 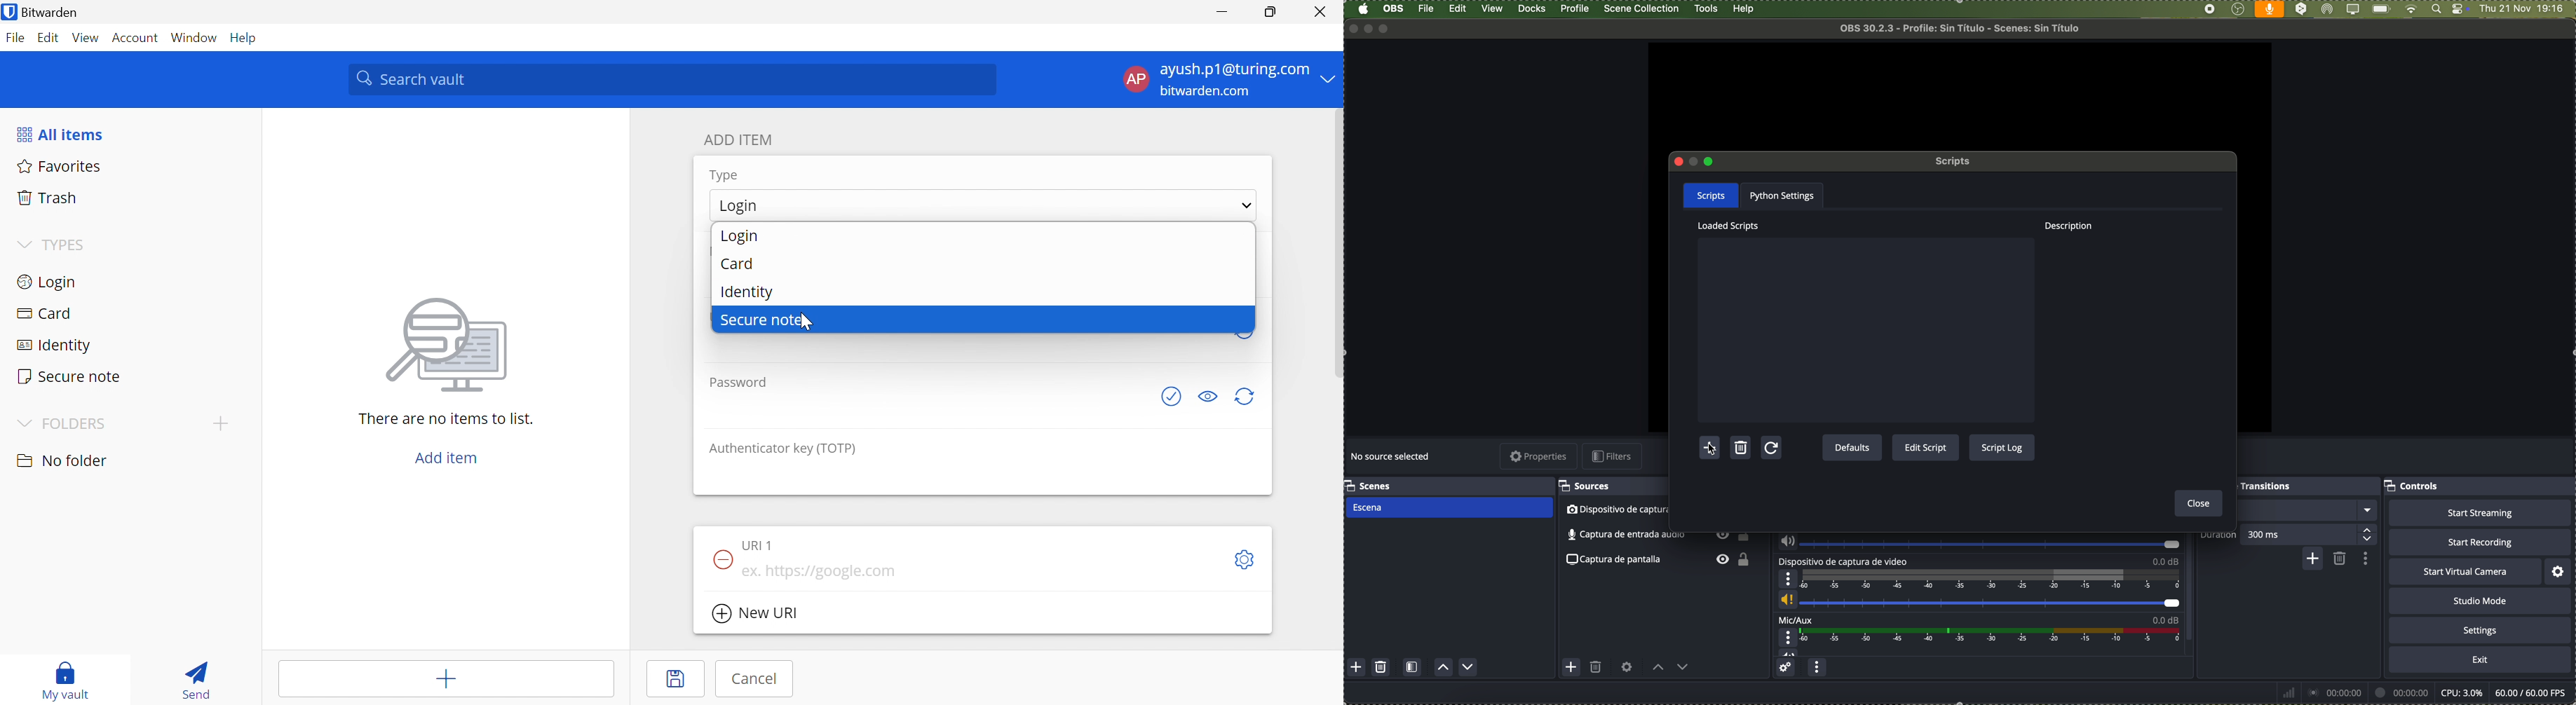 I want to click on date and hour, so click(x=2527, y=9).